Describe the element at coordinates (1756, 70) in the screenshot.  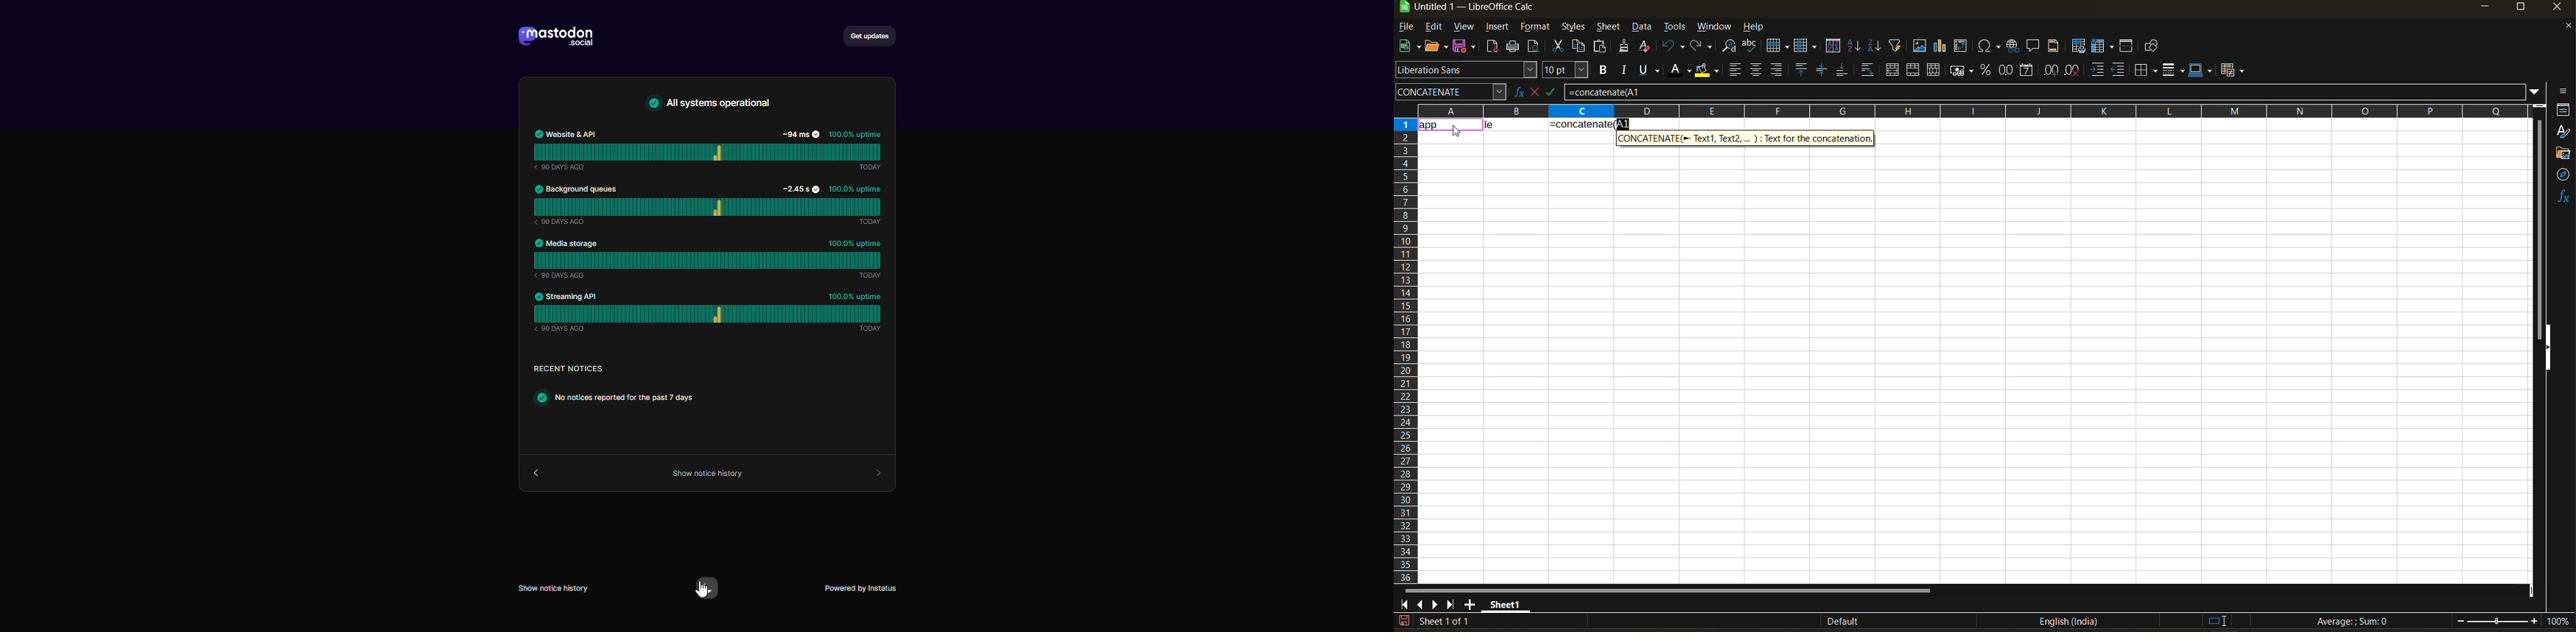
I see `align center` at that location.